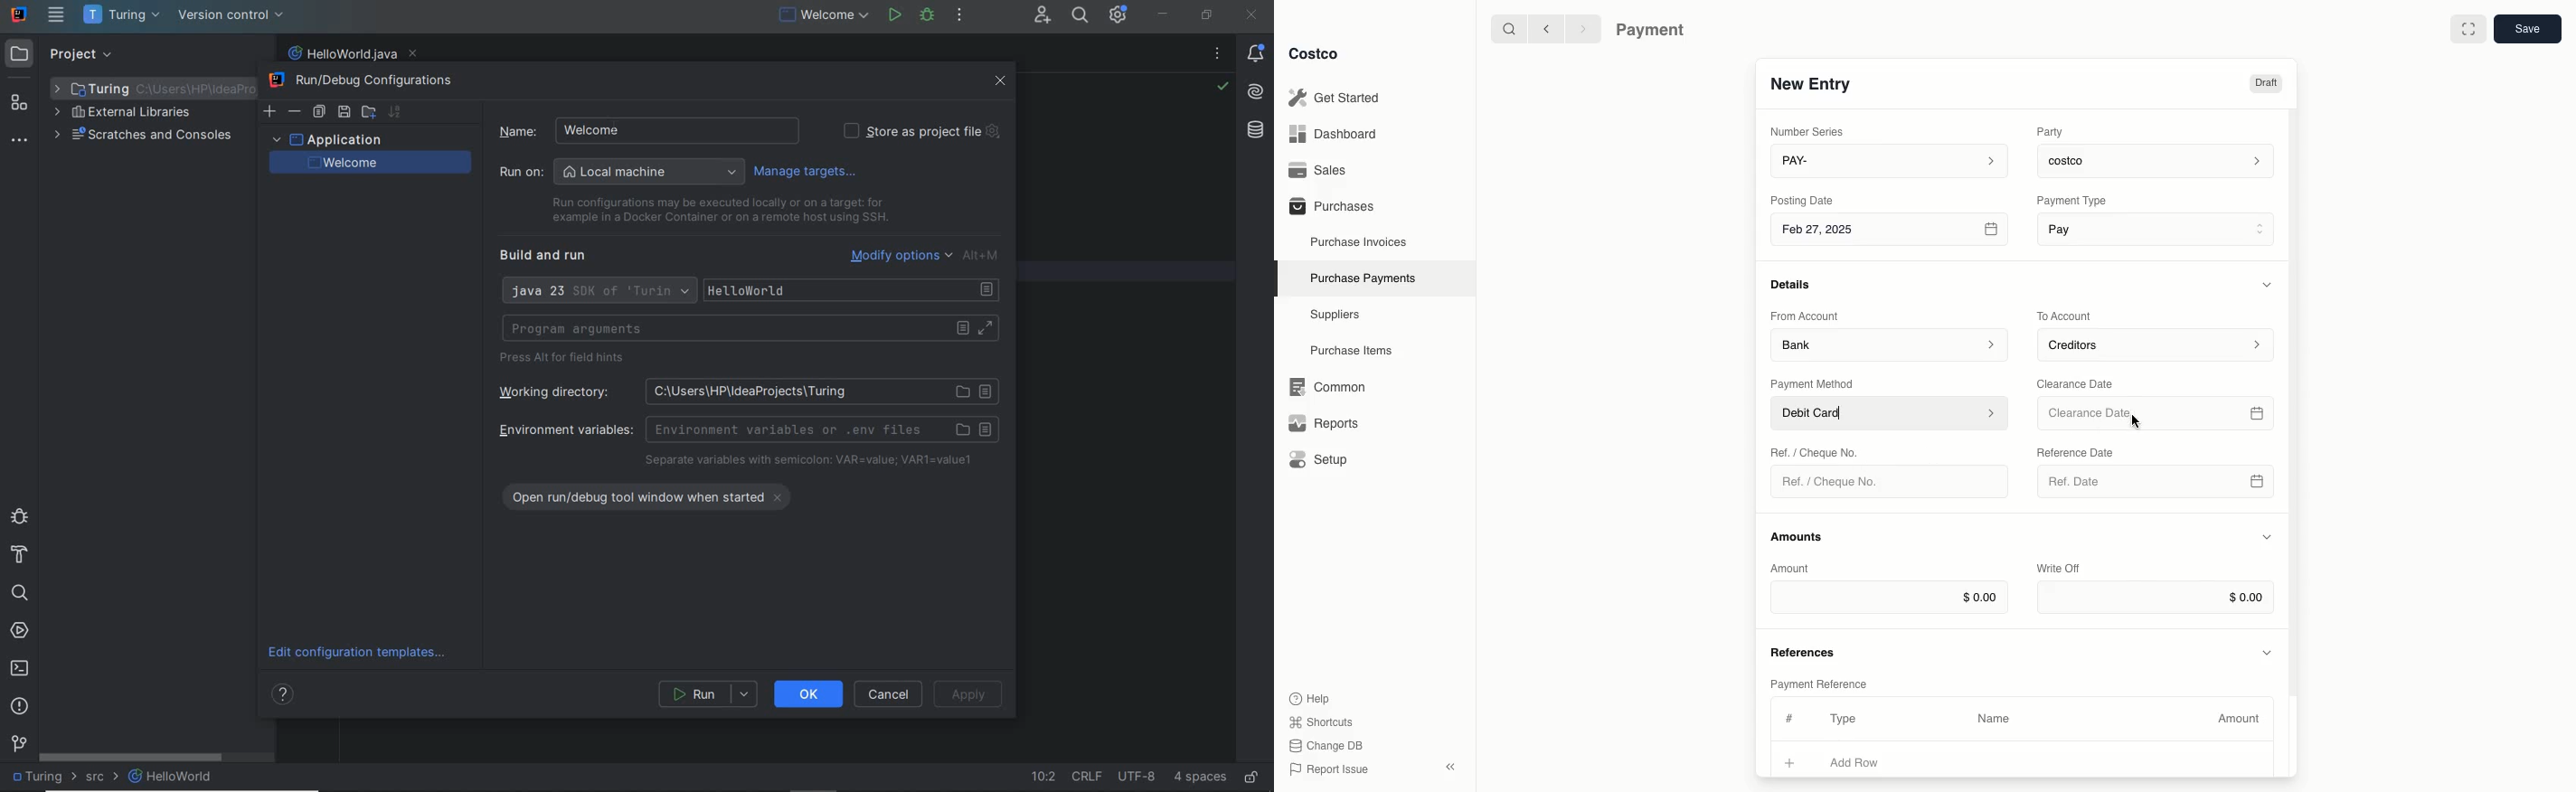 The width and height of the screenshot is (2576, 812). I want to click on Payment, so click(1655, 32).